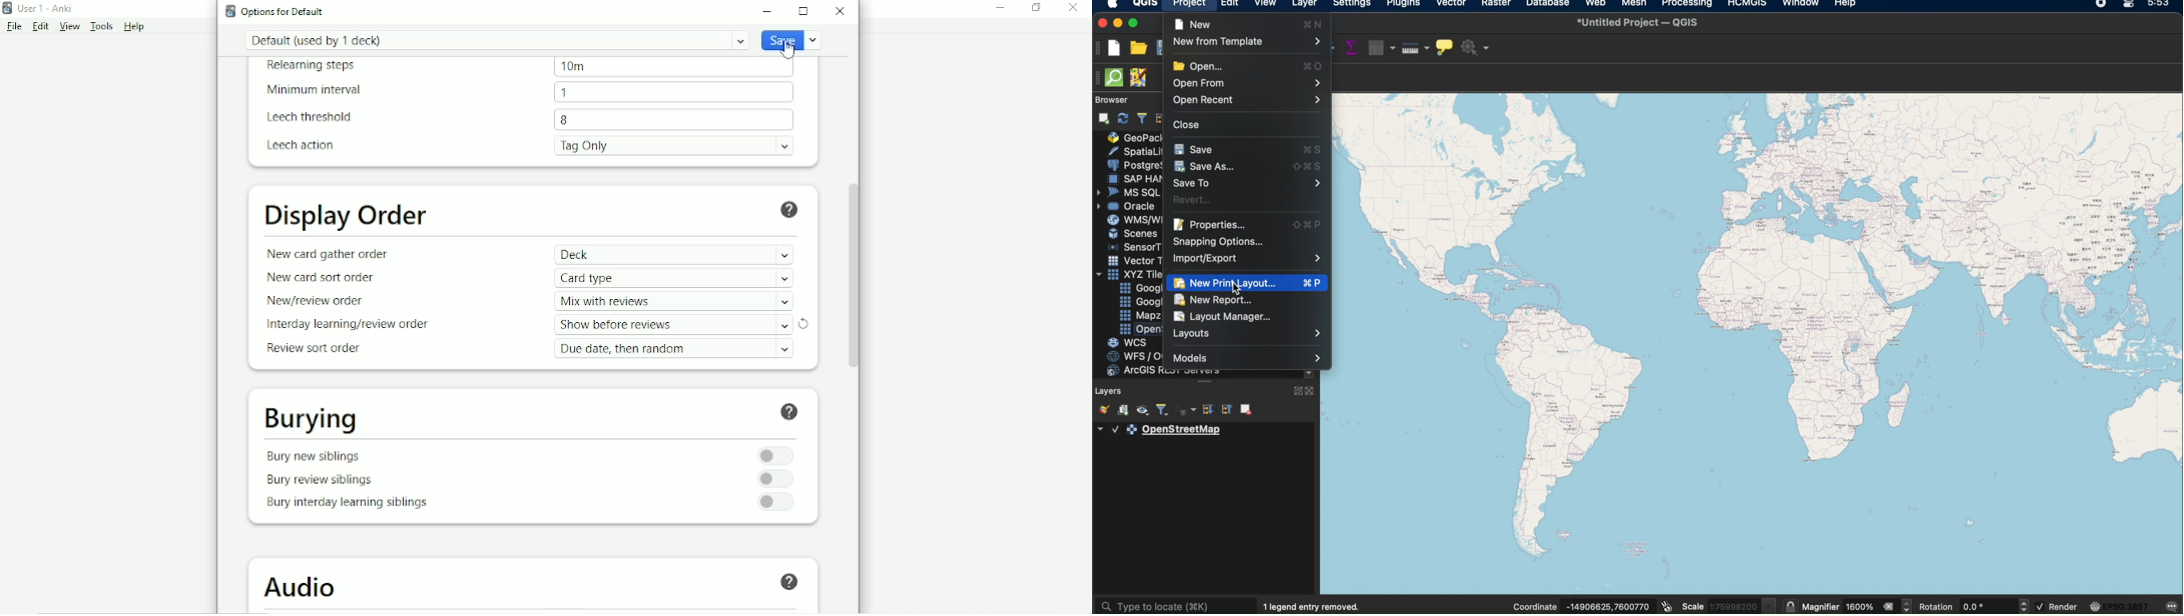 This screenshot has width=2184, height=616. I want to click on apple logo, so click(1112, 5).